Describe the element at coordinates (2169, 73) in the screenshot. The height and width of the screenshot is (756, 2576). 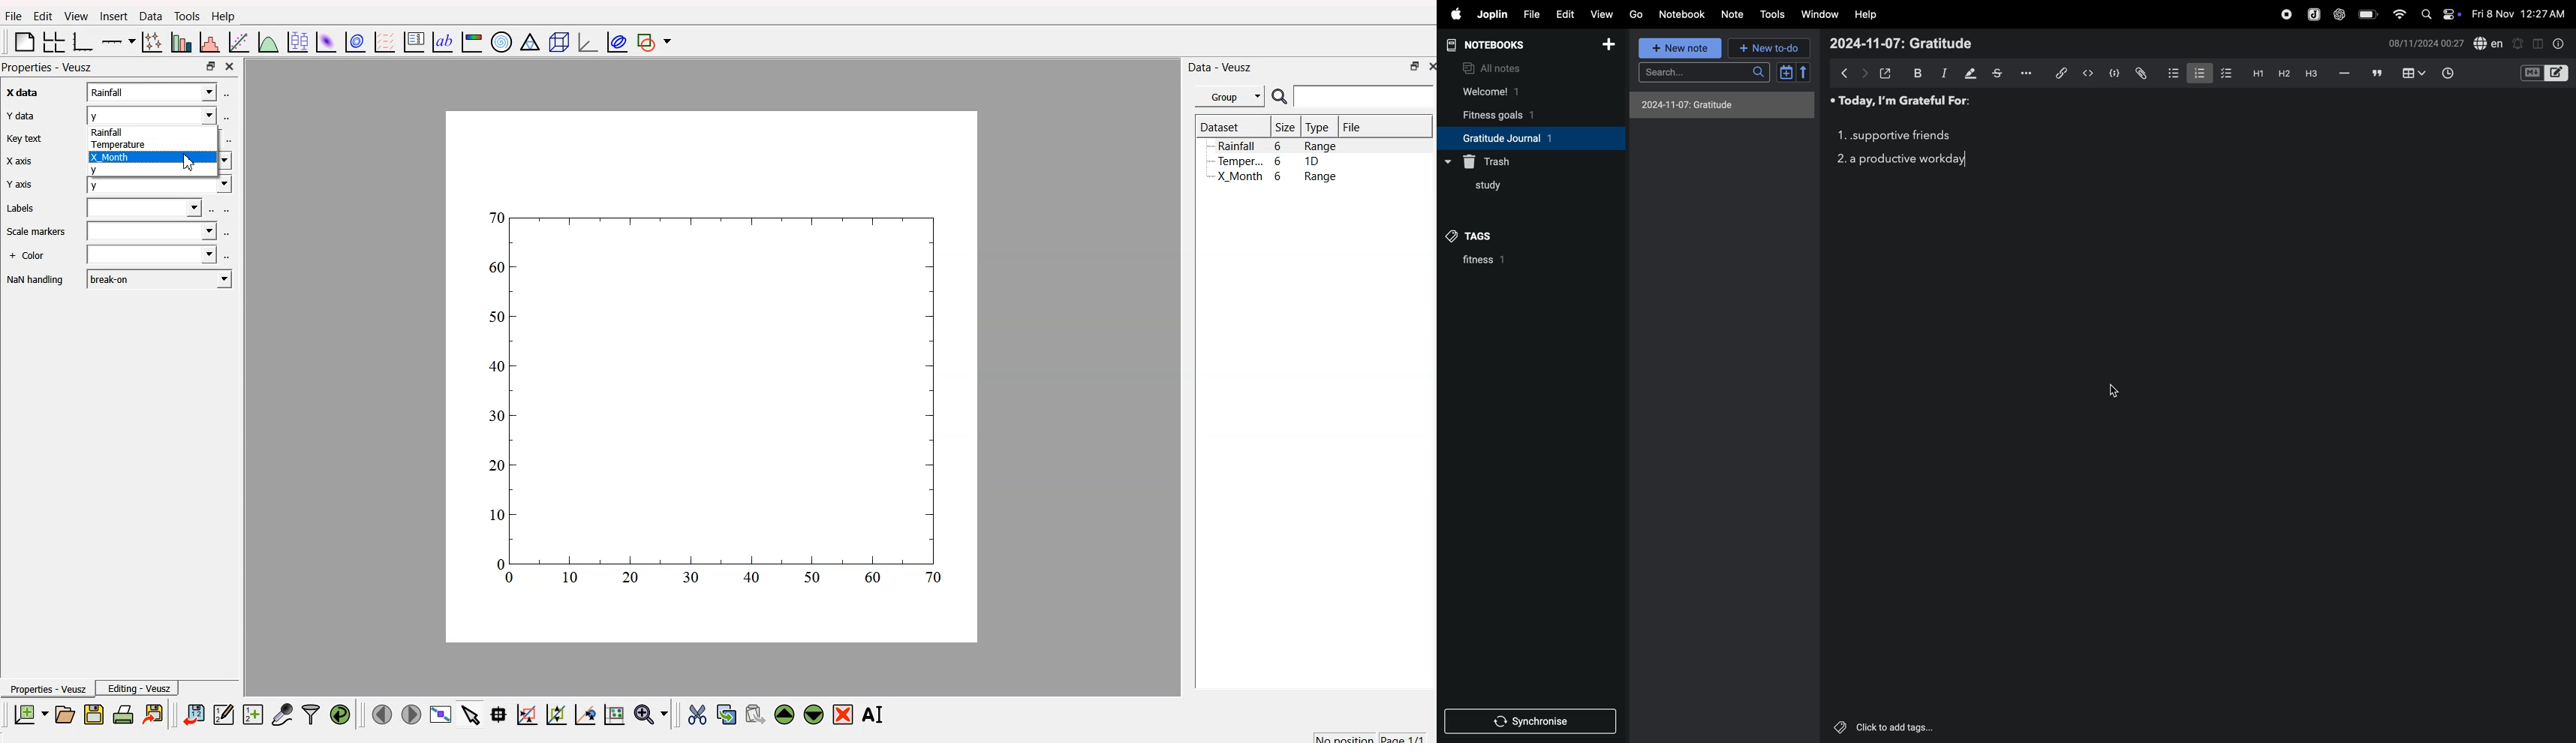
I see `bullet list` at that location.